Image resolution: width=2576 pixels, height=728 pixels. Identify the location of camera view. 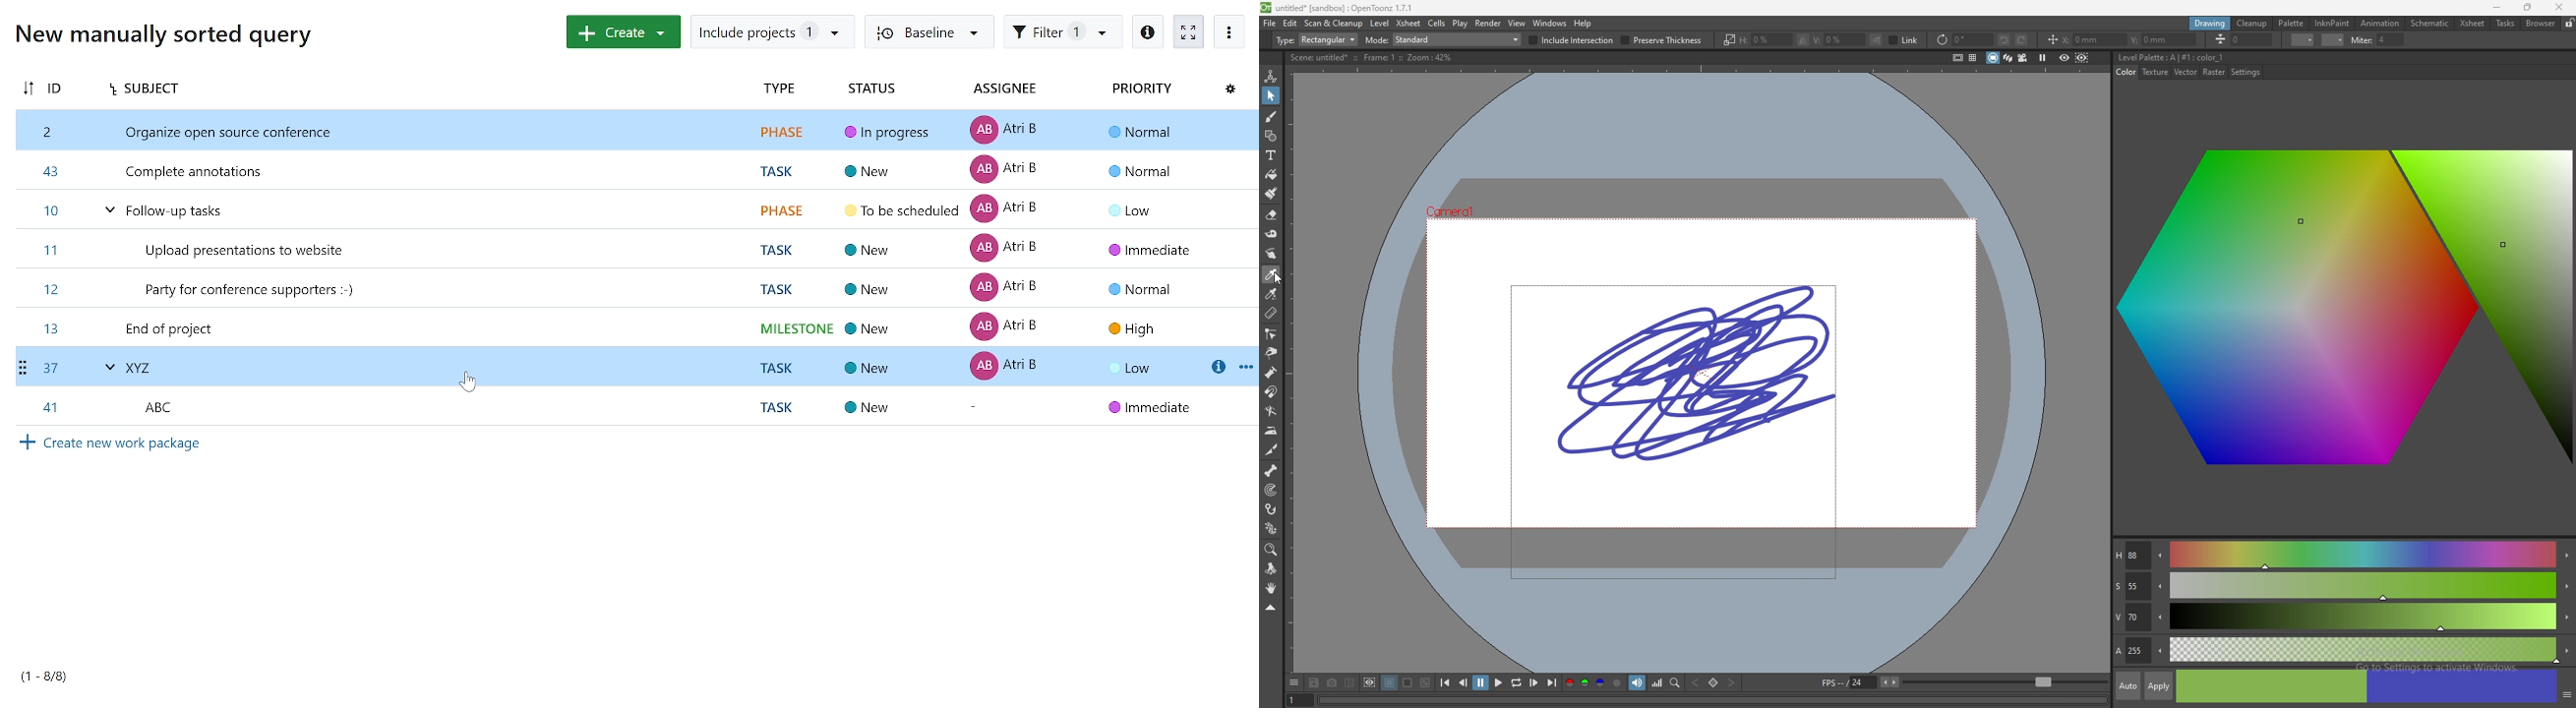
(2022, 58).